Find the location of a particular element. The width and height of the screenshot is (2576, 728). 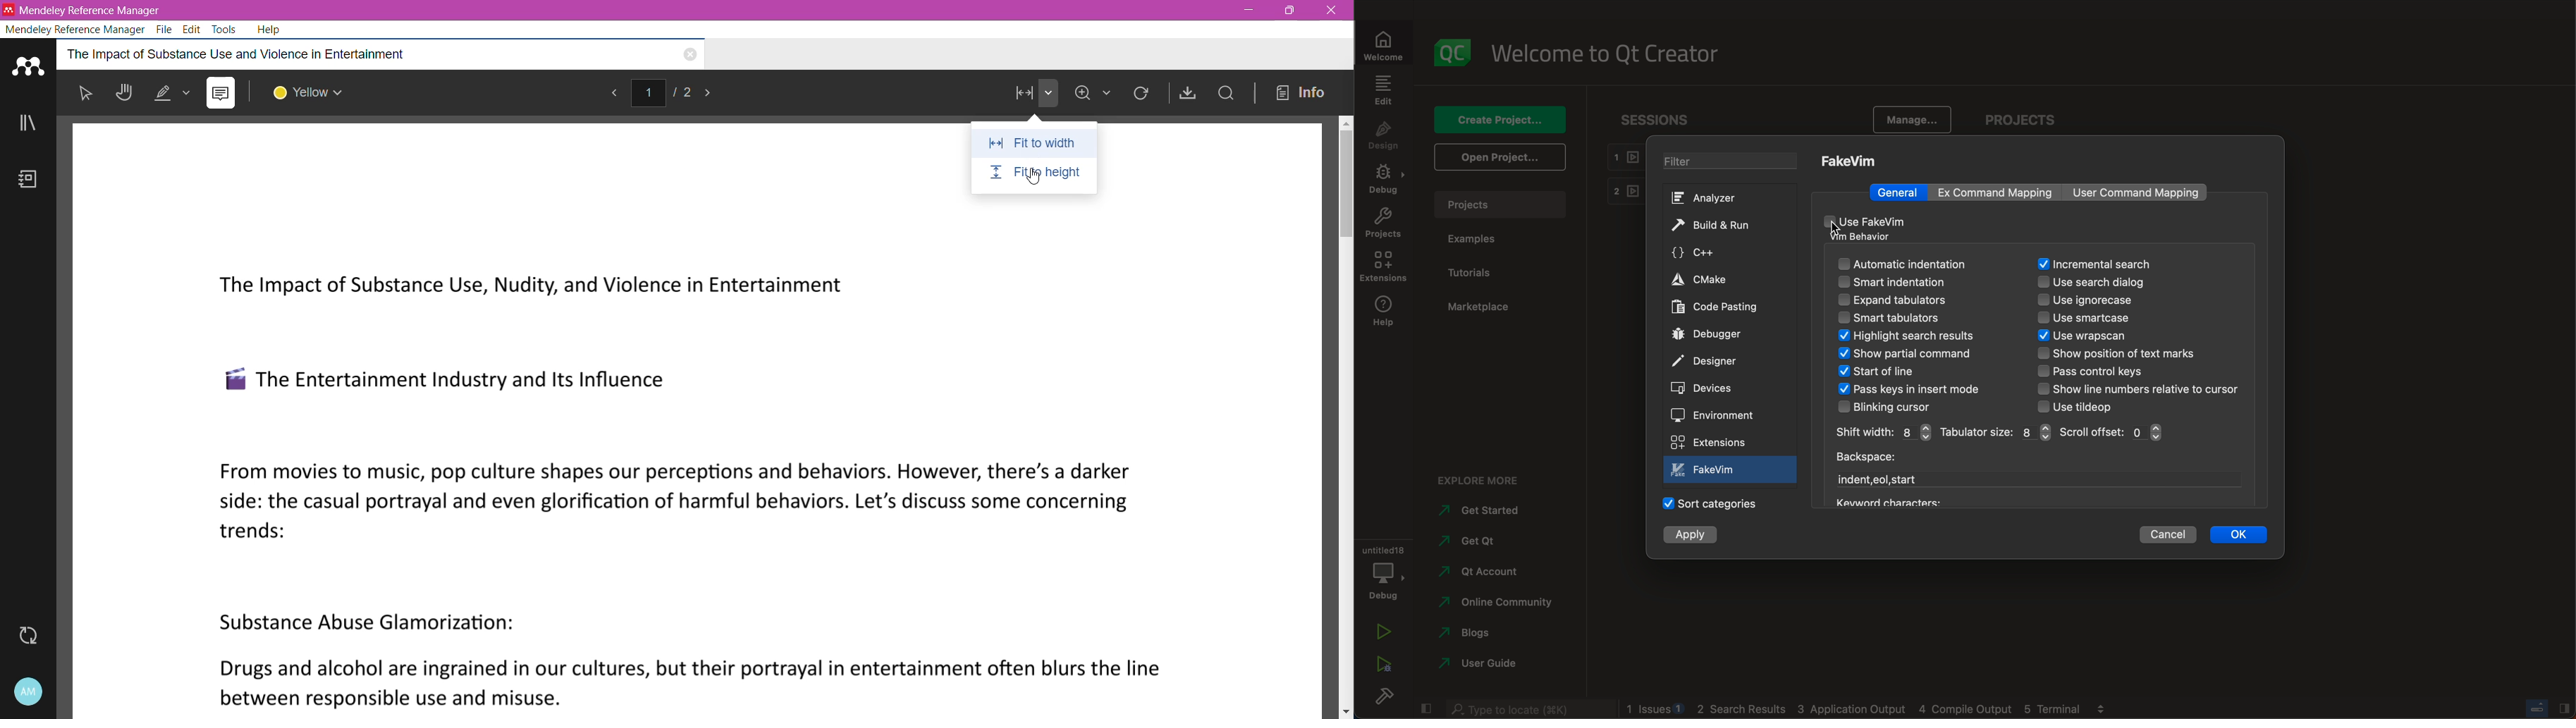

sessions is located at coordinates (1659, 119).